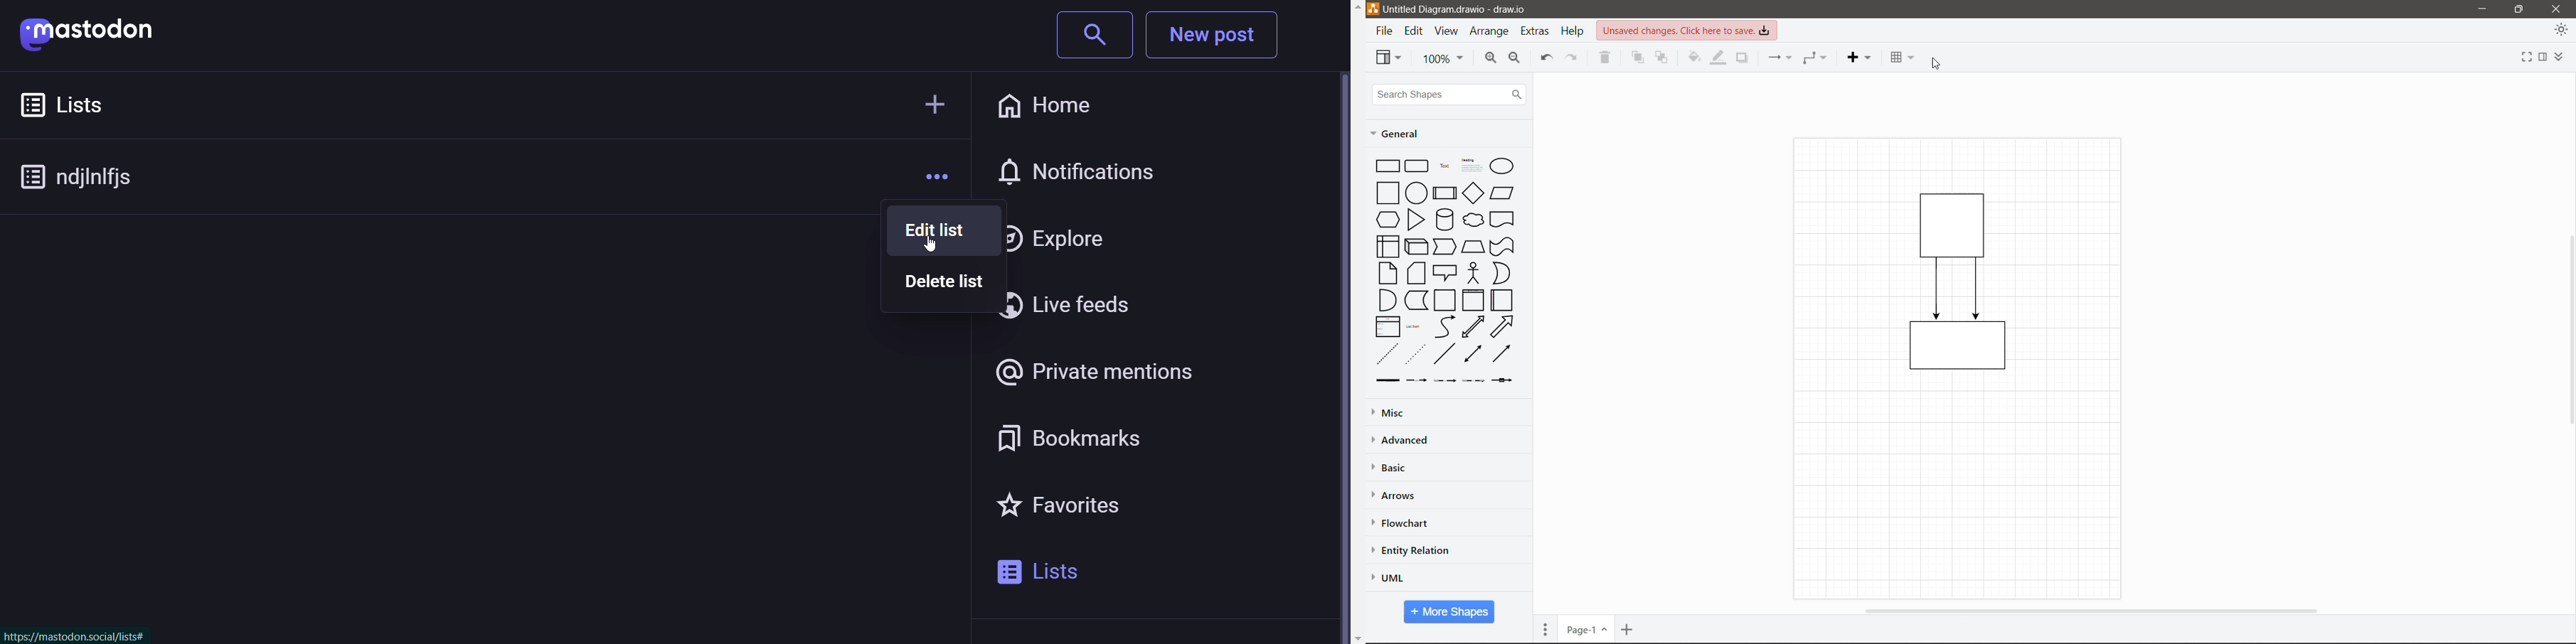 This screenshot has width=2576, height=644. Describe the element at coordinates (1503, 326) in the screenshot. I see `arrow` at that location.